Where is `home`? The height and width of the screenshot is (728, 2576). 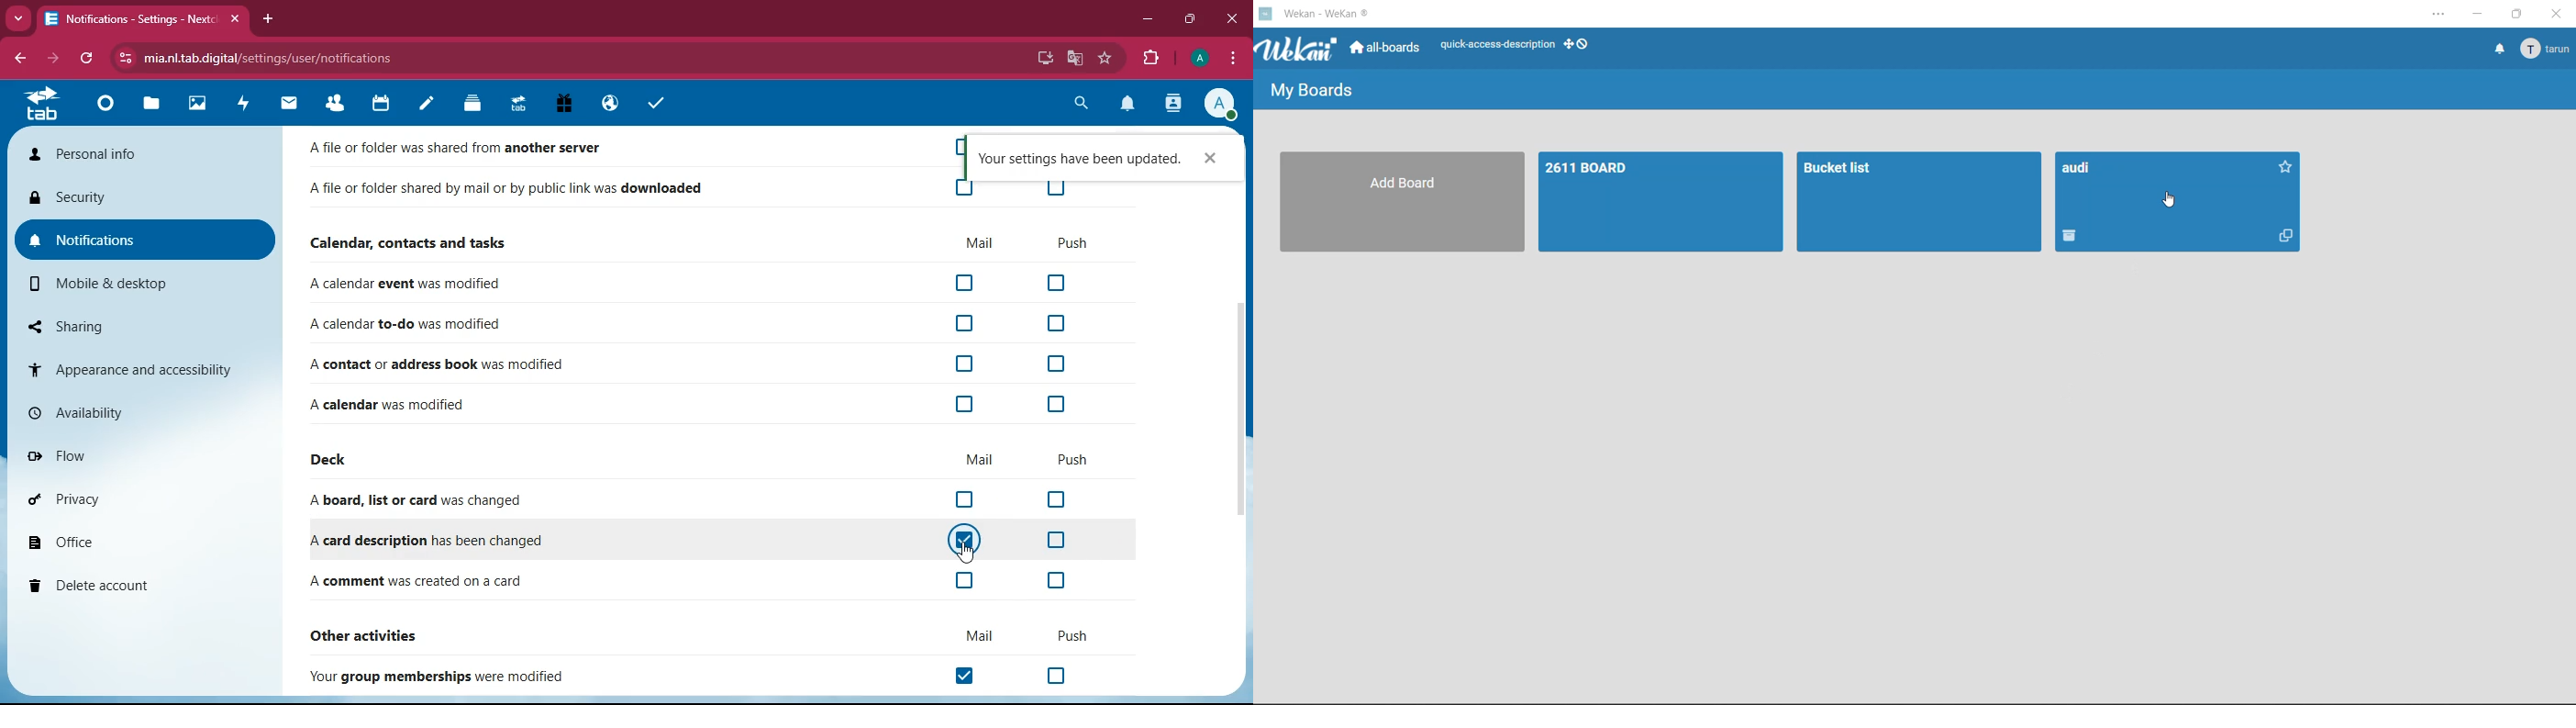
home is located at coordinates (104, 103).